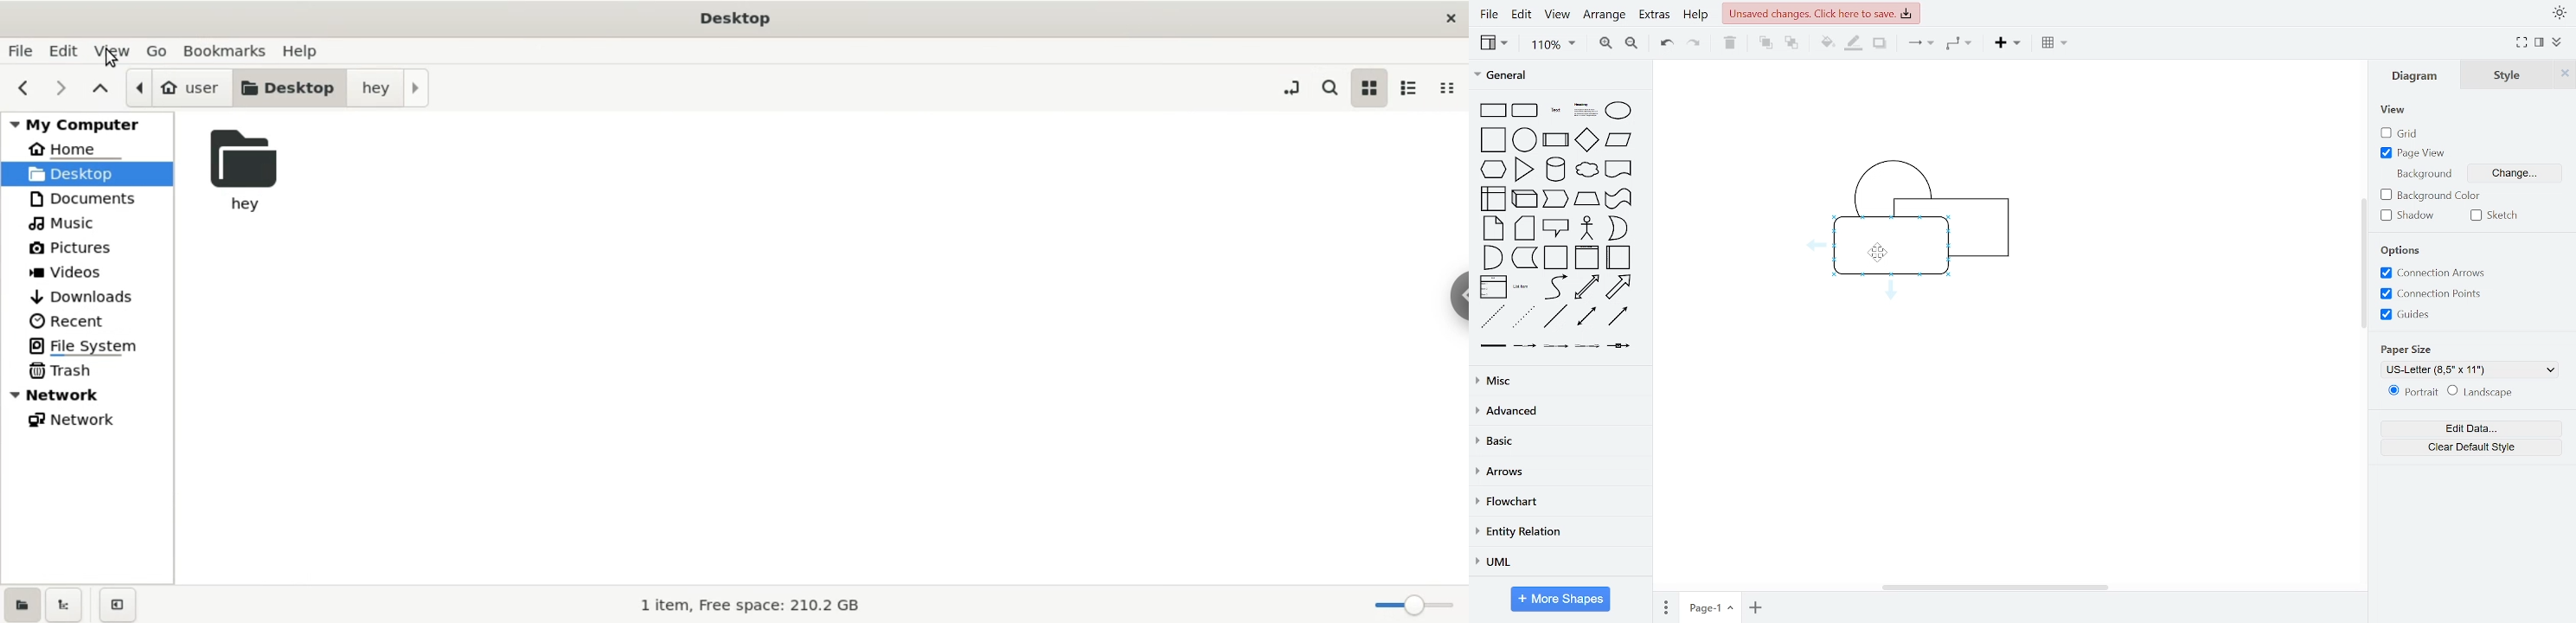  I want to click on More shapes, so click(1560, 599).